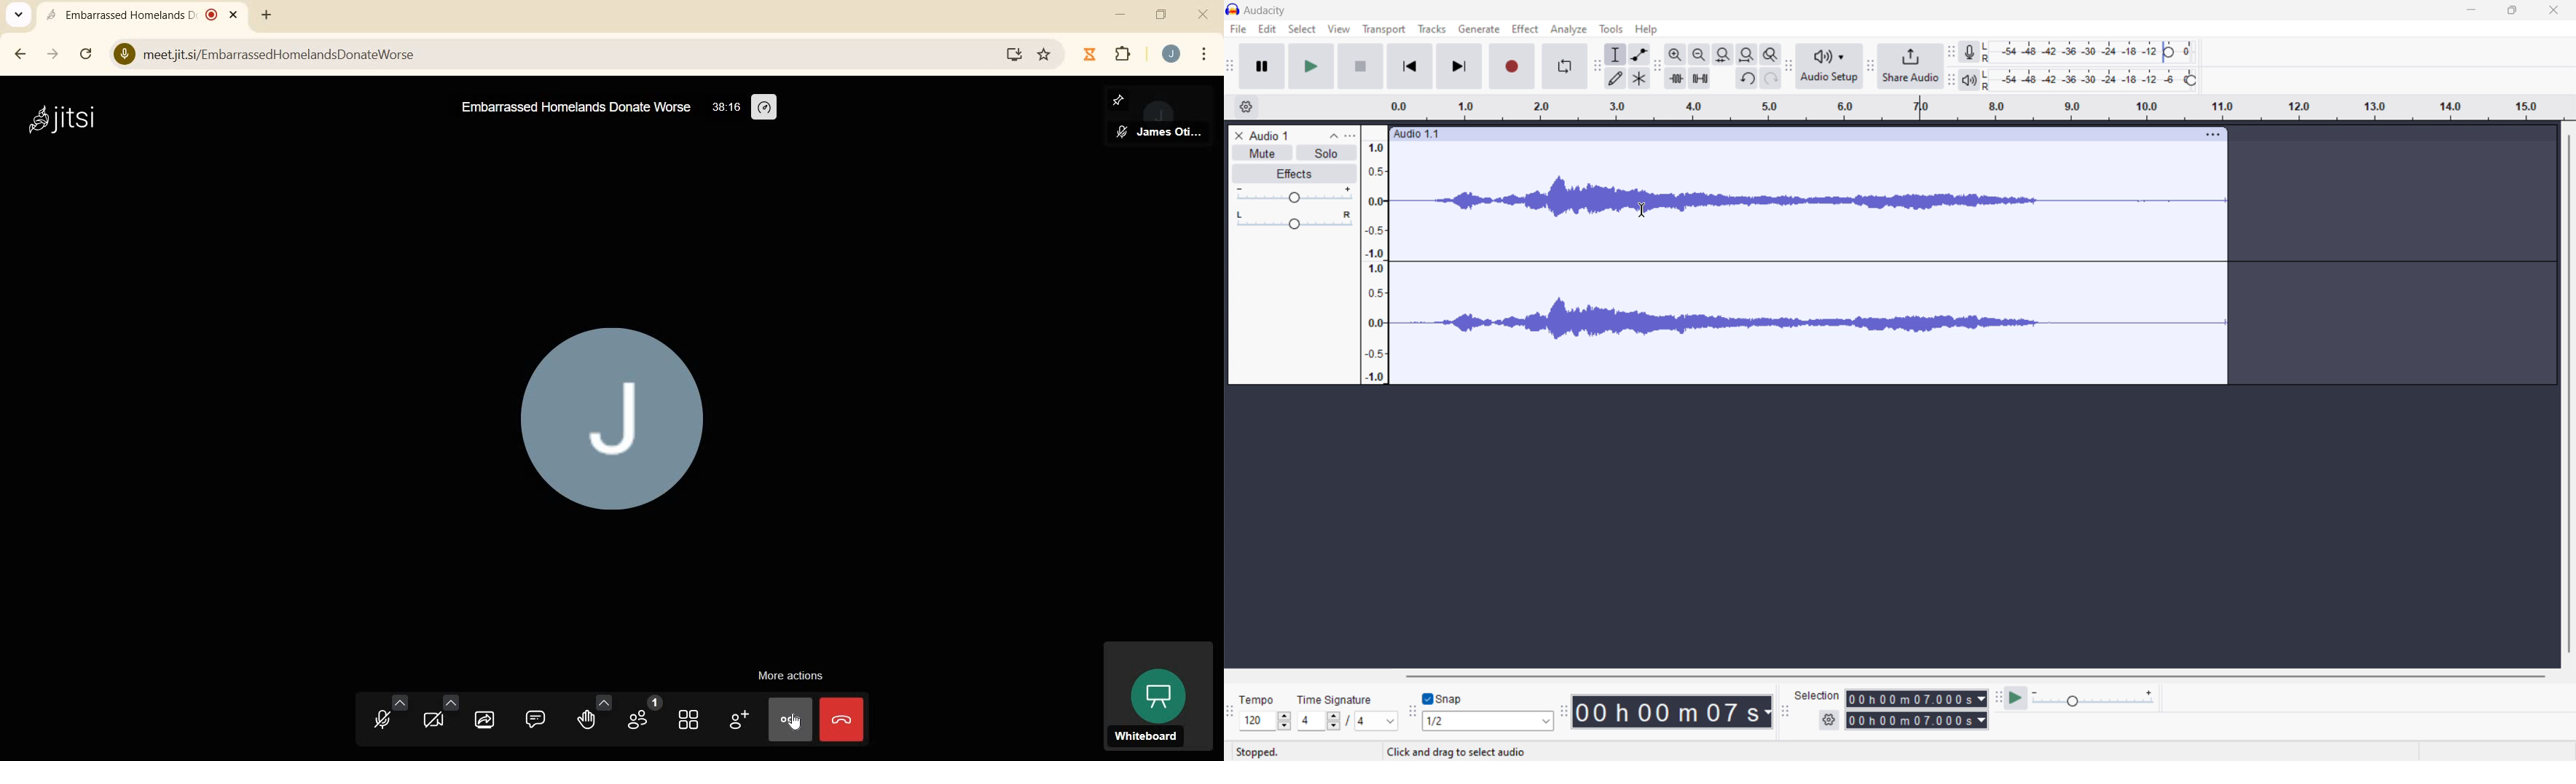  I want to click on play at speed, so click(2016, 698).